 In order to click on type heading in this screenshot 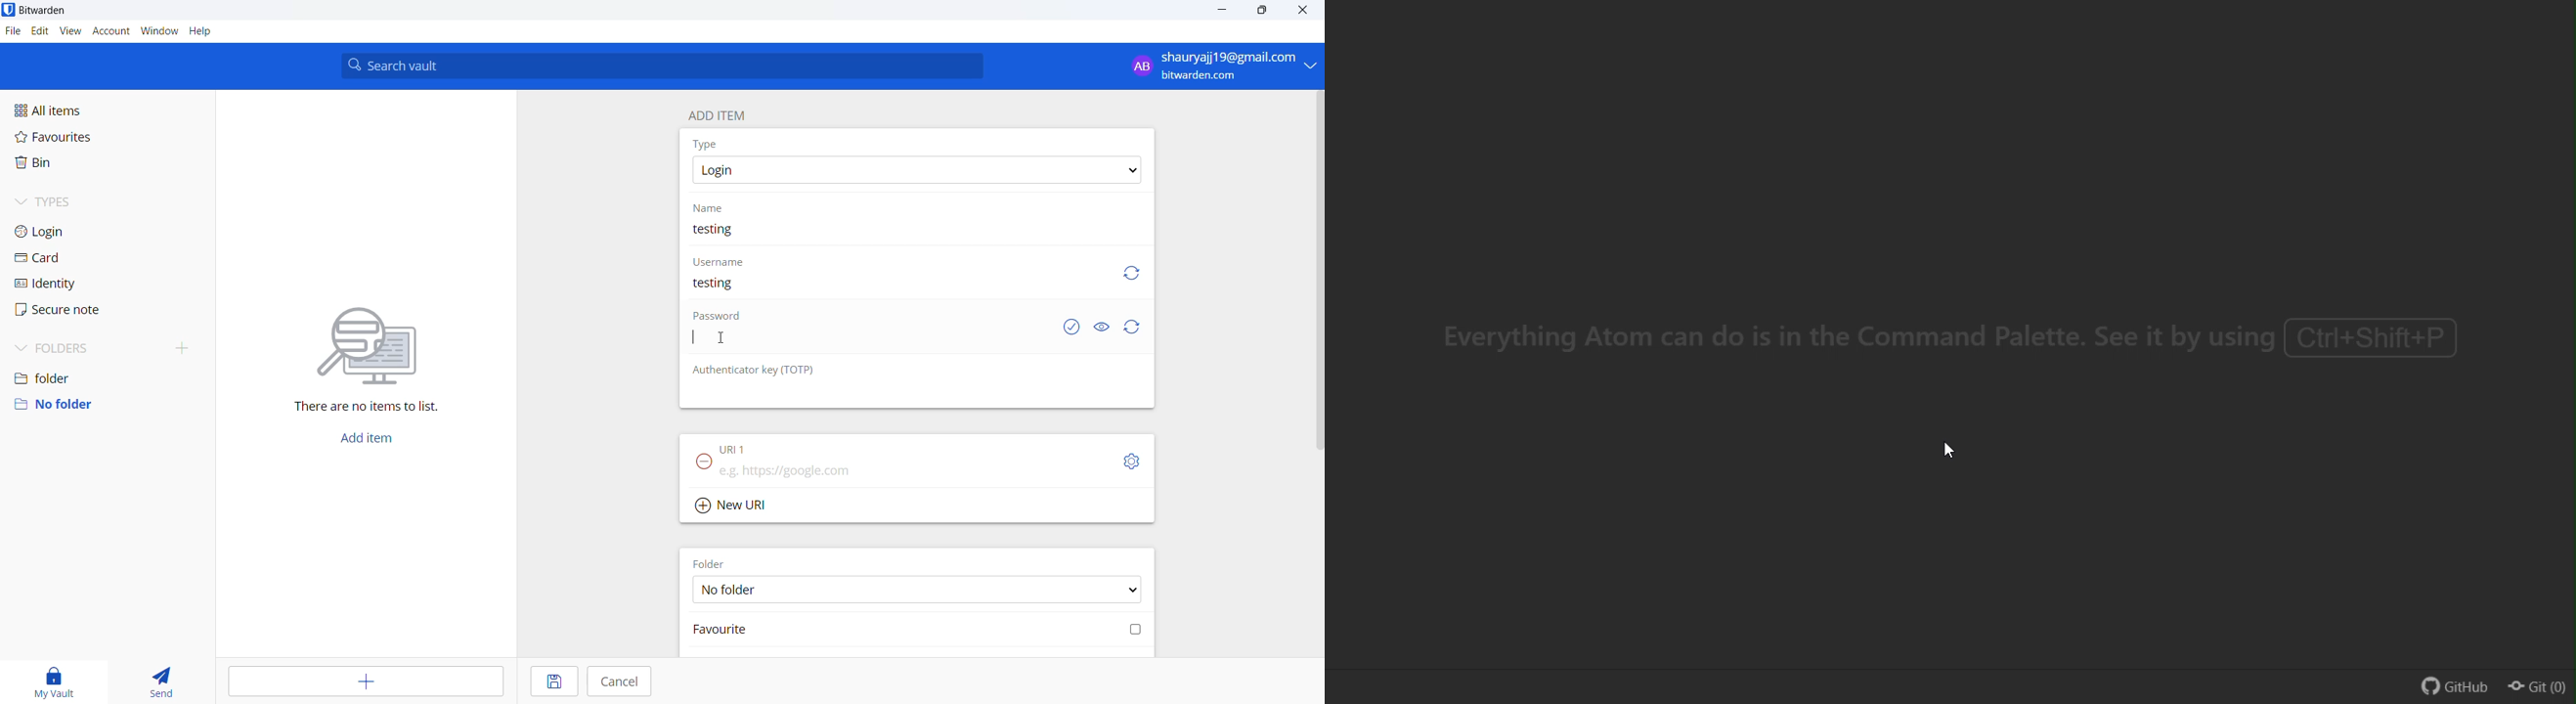, I will do `click(706, 144)`.